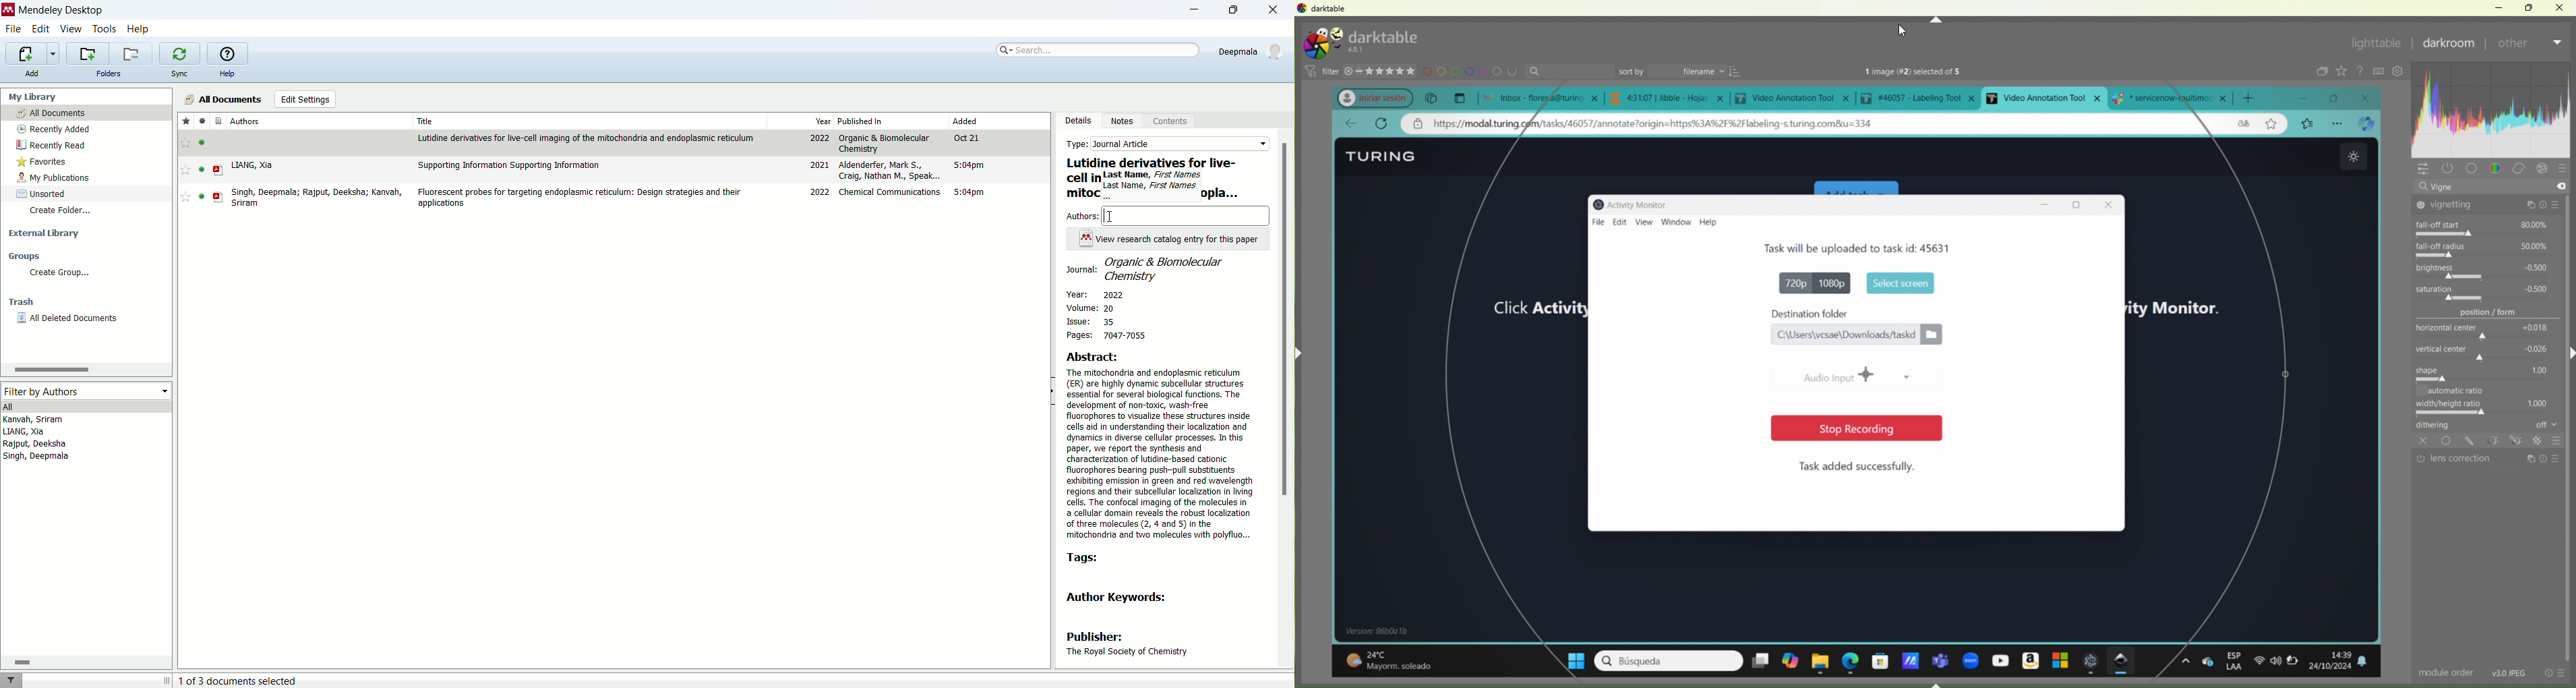  What do you see at coordinates (228, 53) in the screenshot?
I see `online help guide for mendeley` at bounding box center [228, 53].